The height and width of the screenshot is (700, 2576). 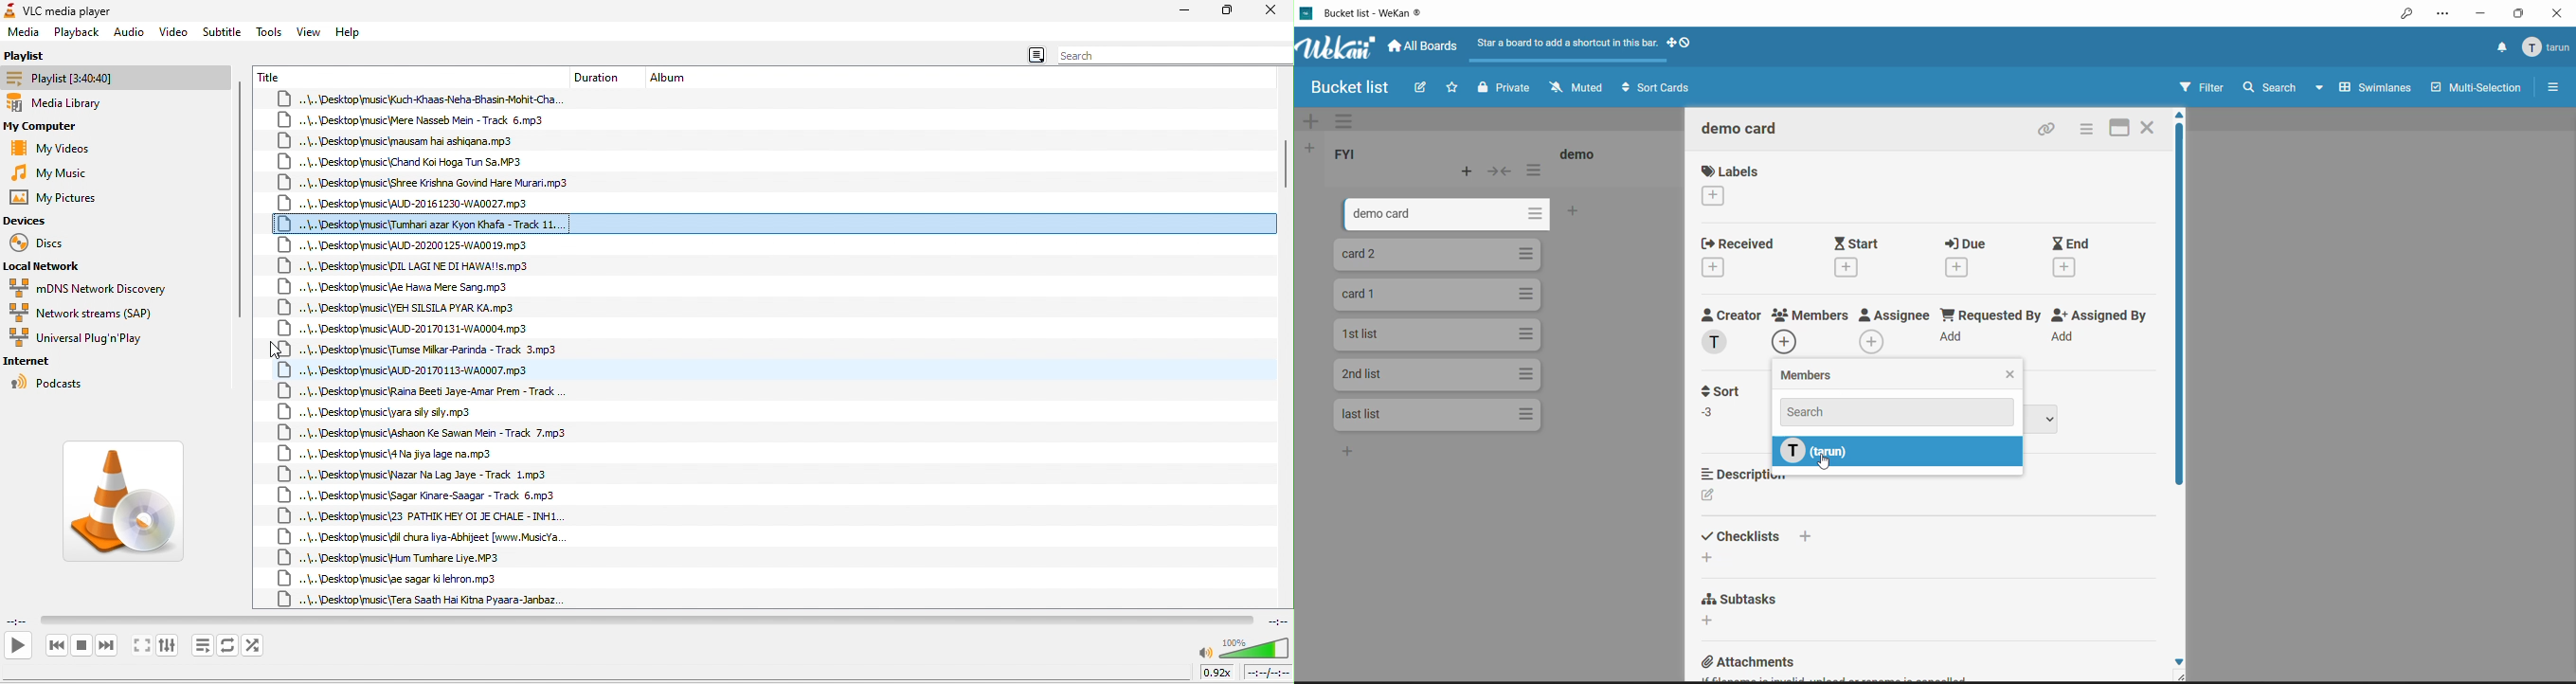 What do you see at coordinates (602, 76) in the screenshot?
I see `duration` at bounding box center [602, 76].